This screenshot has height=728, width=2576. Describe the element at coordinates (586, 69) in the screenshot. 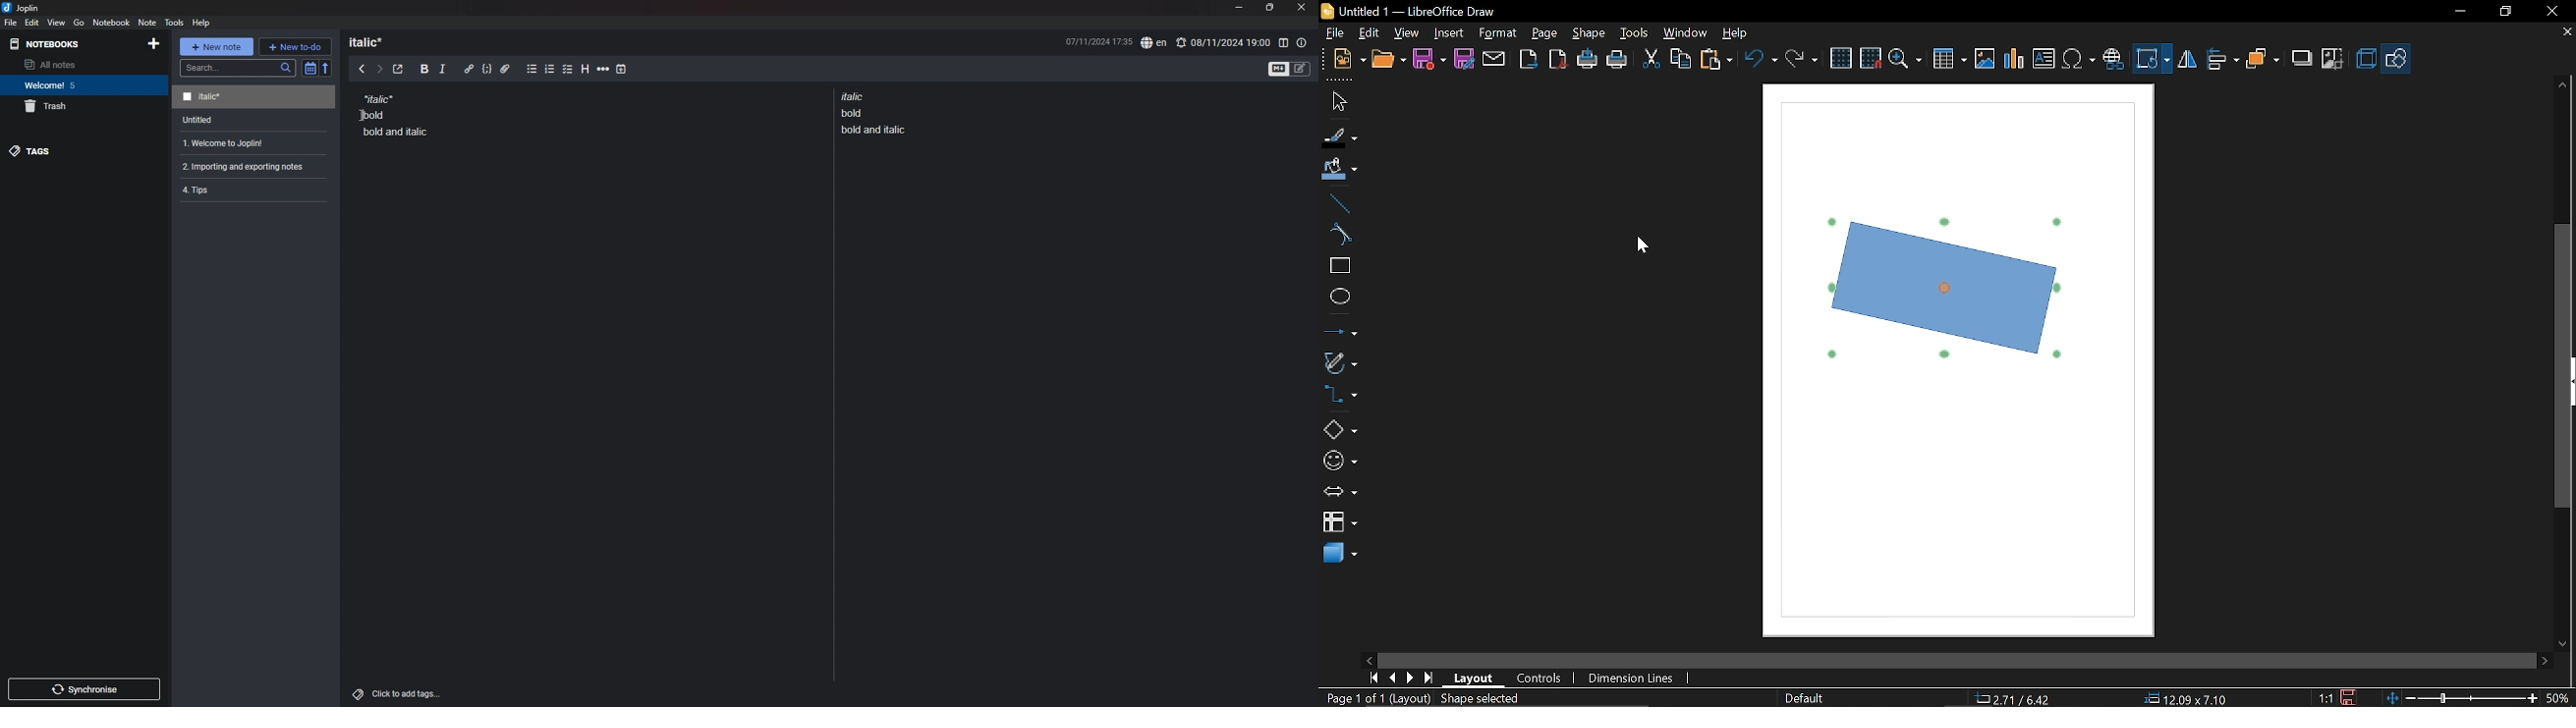

I see `heading` at that location.